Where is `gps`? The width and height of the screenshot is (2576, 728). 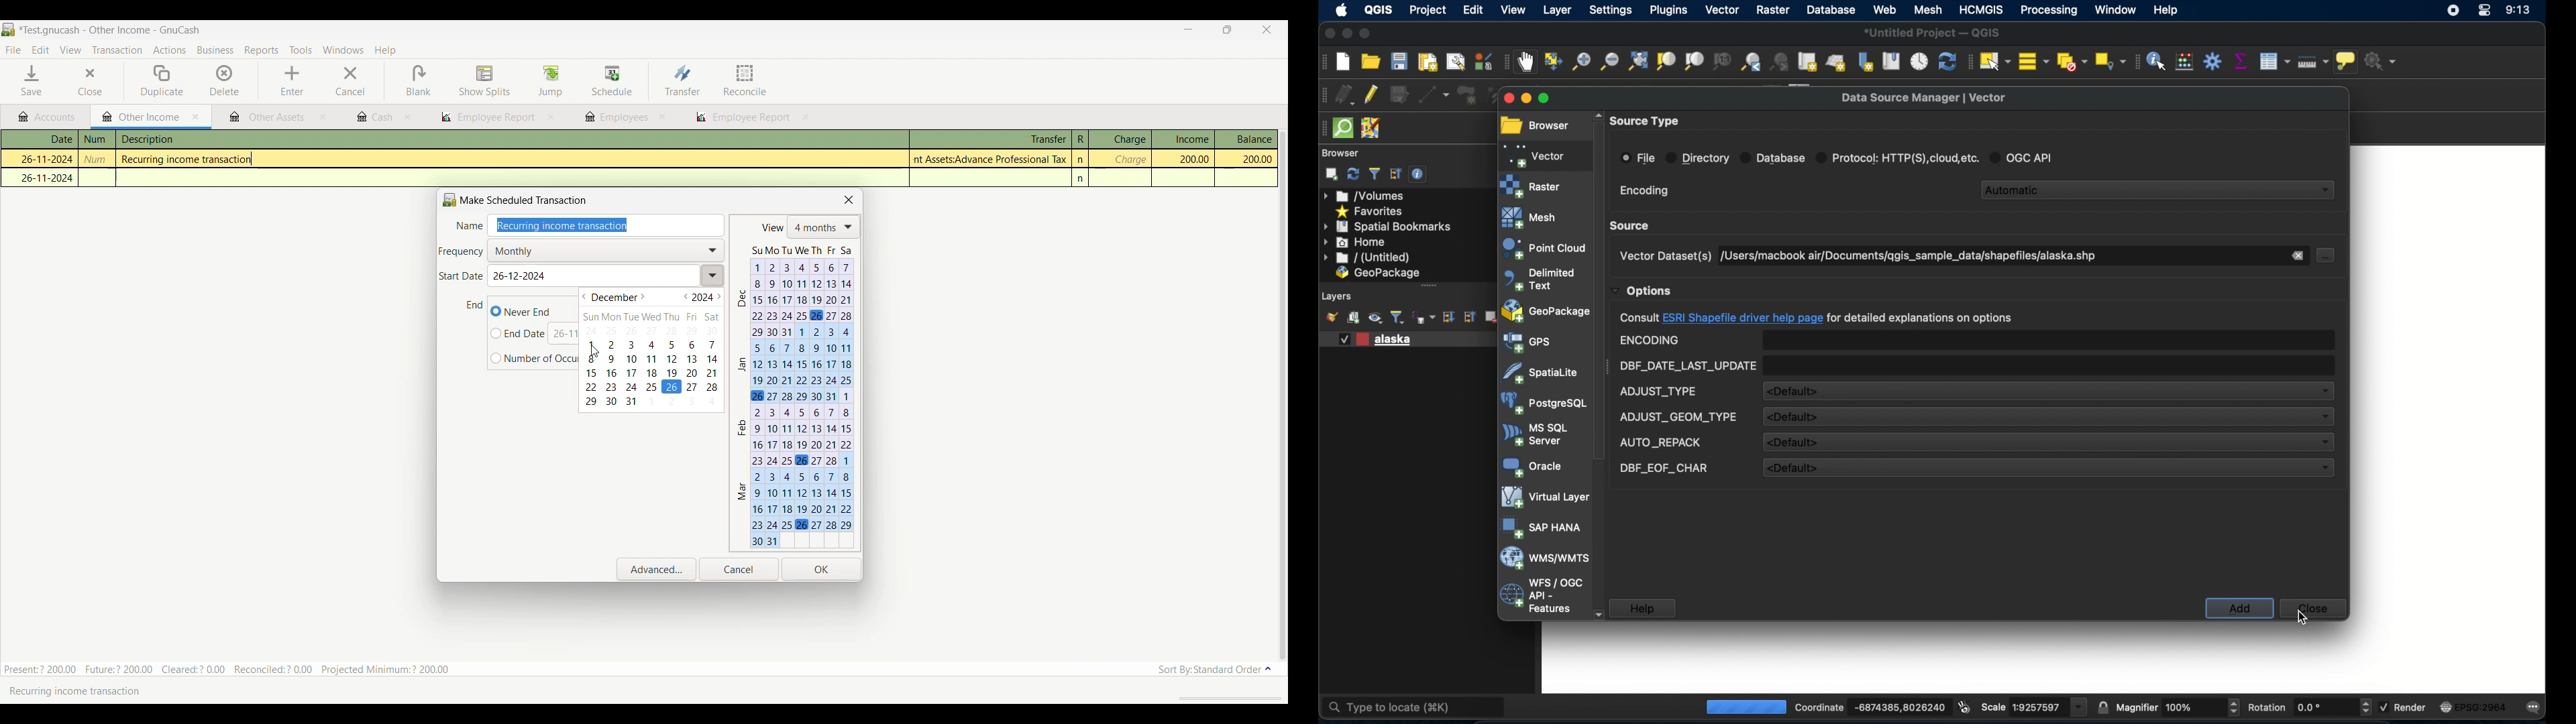
gps is located at coordinates (1527, 343).